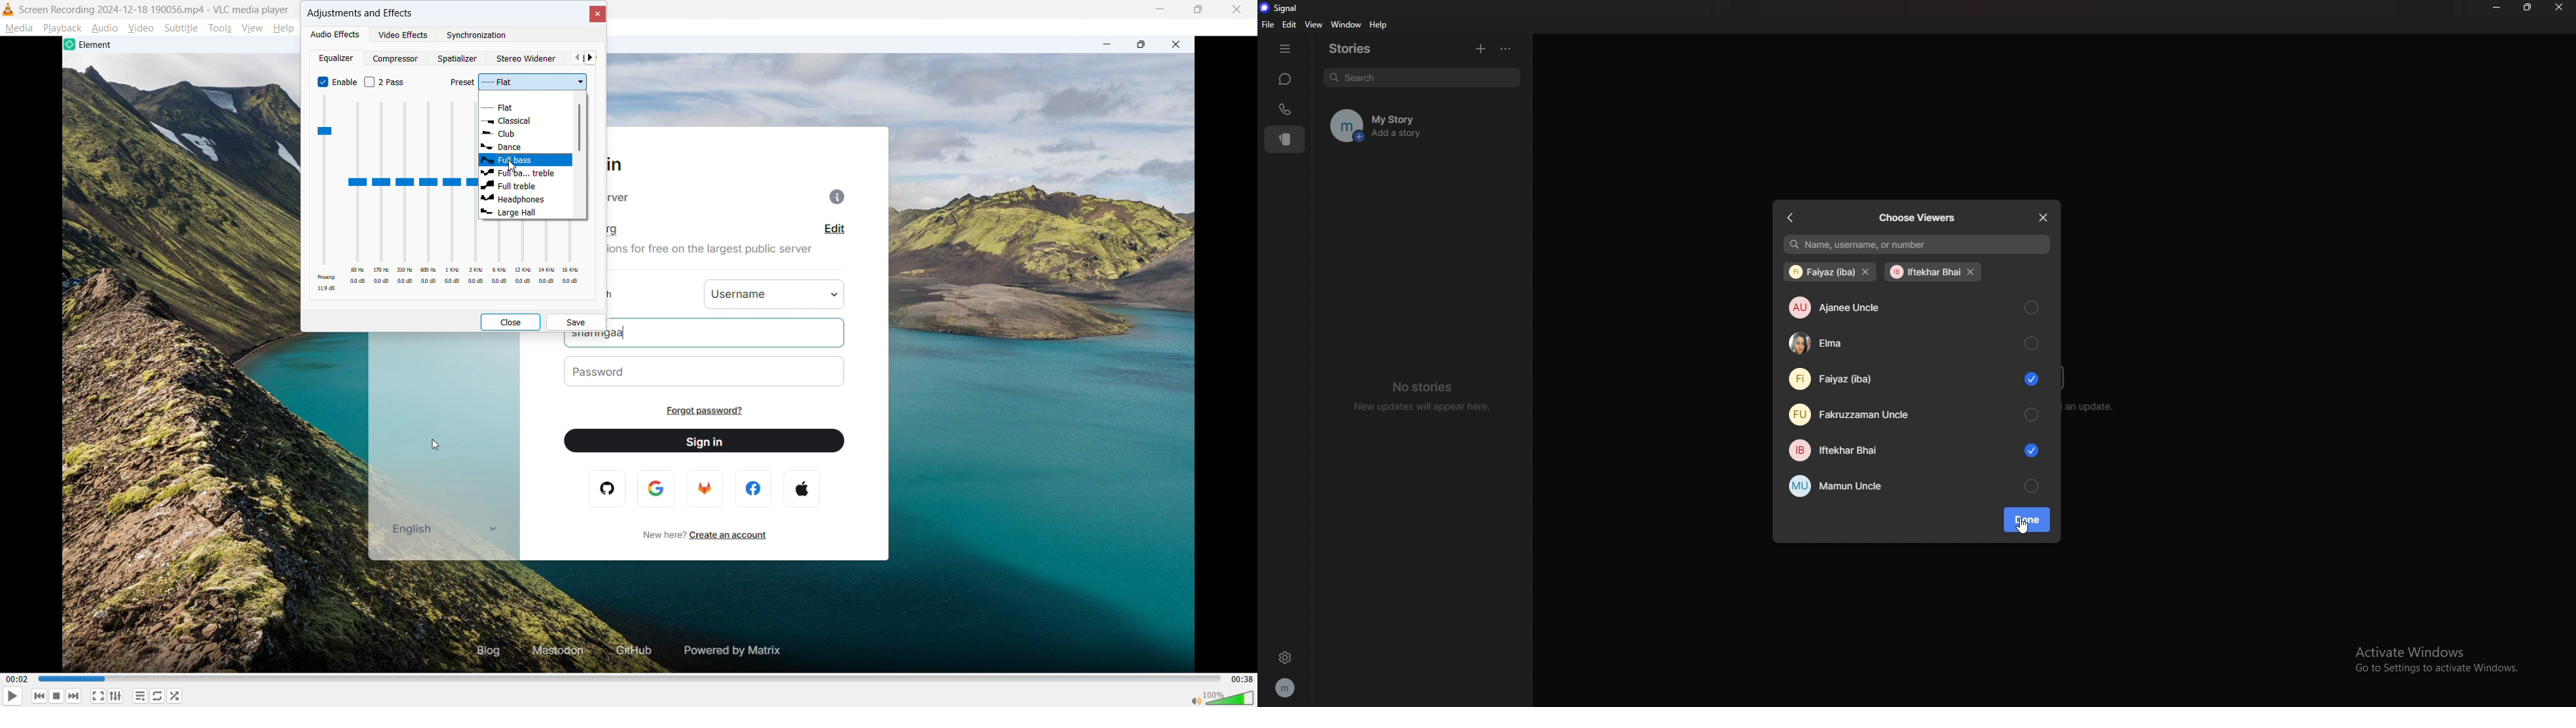 Image resolution: width=2576 pixels, height=728 pixels. What do you see at coordinates (158, 696) in the screenshot?
I see `Toggle between loop all, one loop and no loop` at bounding box center [158, 696].